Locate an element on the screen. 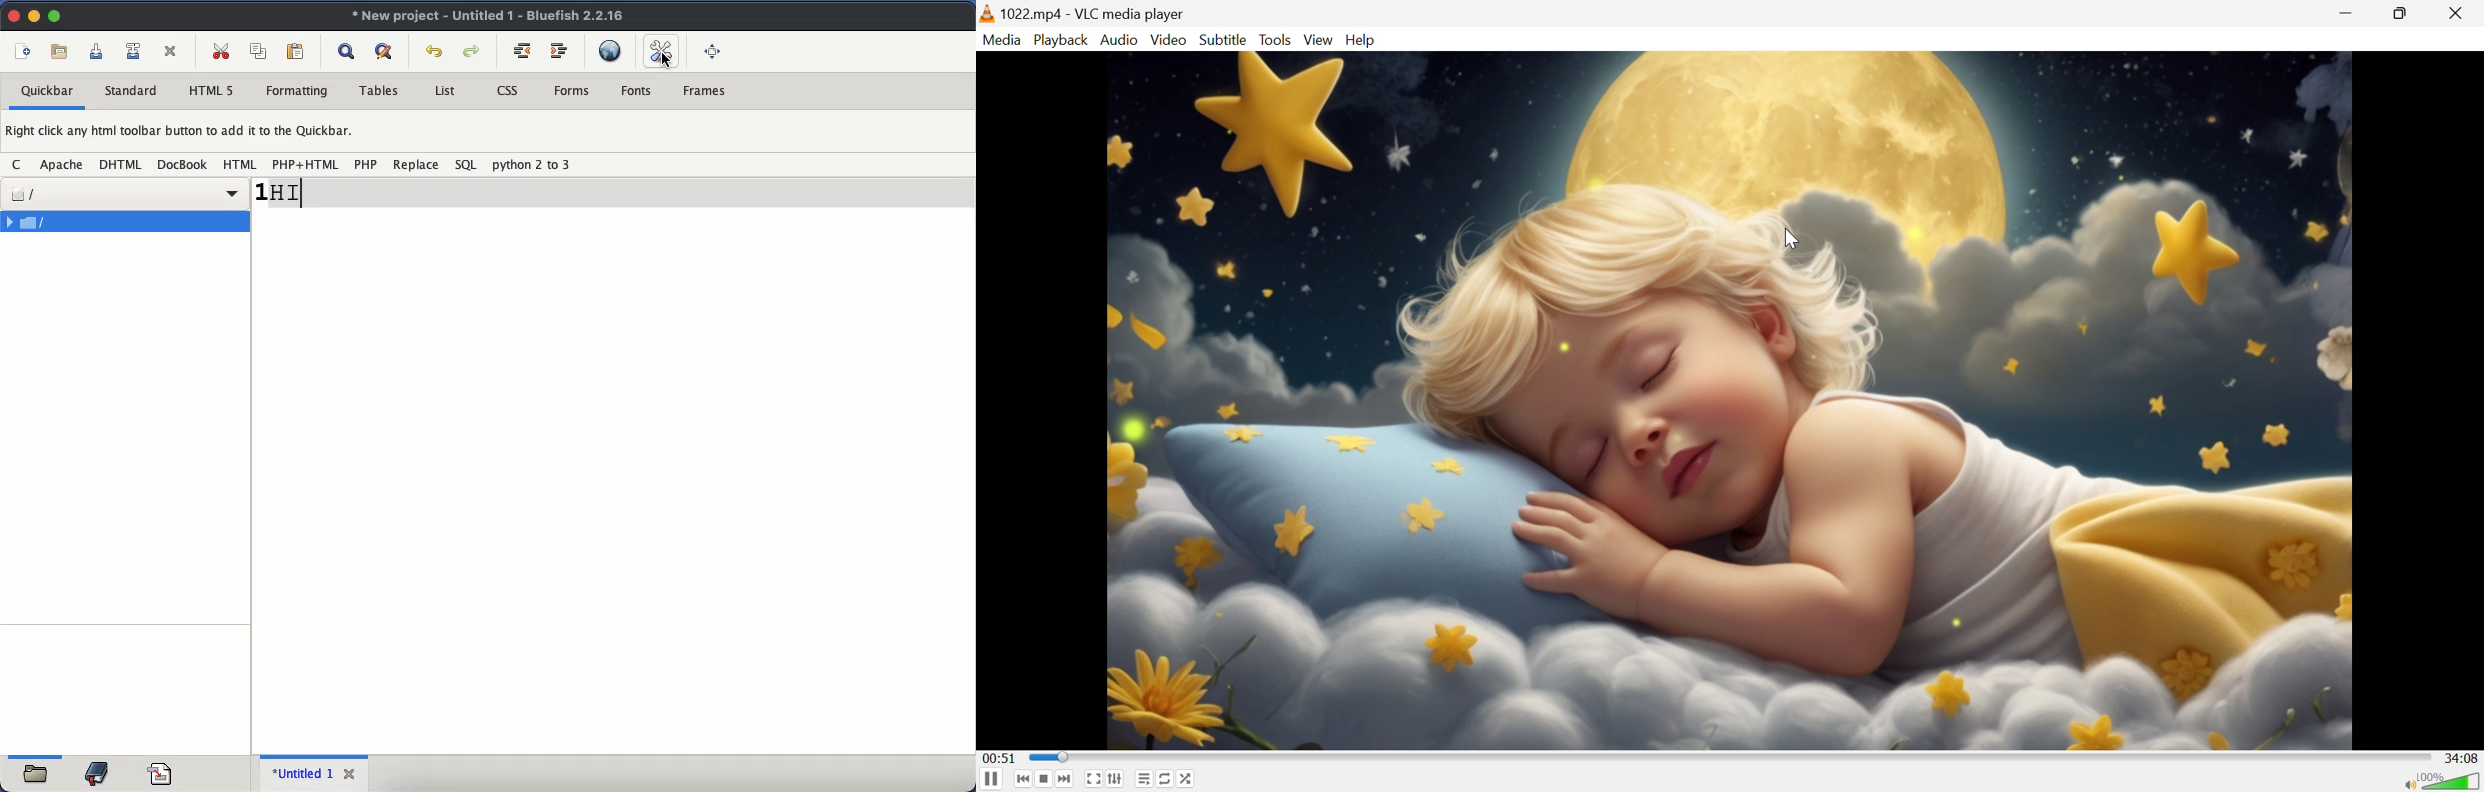  Toggle playlist is located at coordinates (1141, 781).